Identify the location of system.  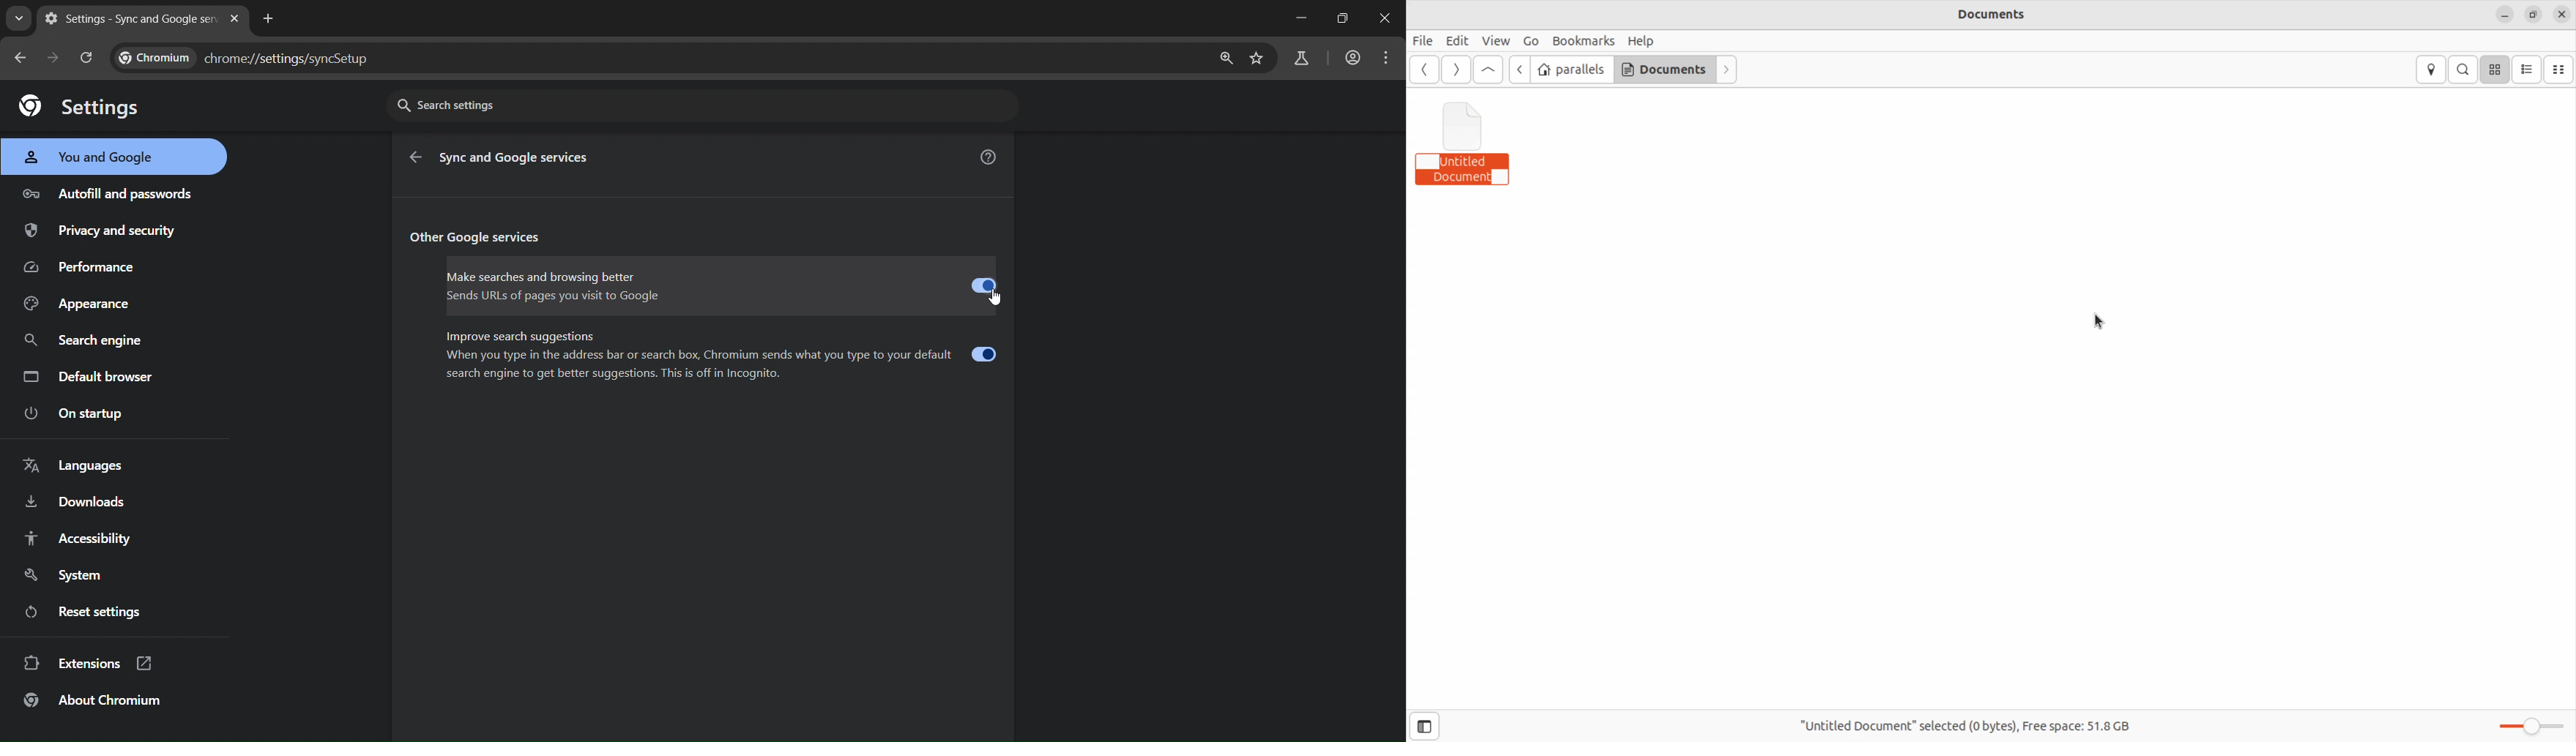
(64, 574).